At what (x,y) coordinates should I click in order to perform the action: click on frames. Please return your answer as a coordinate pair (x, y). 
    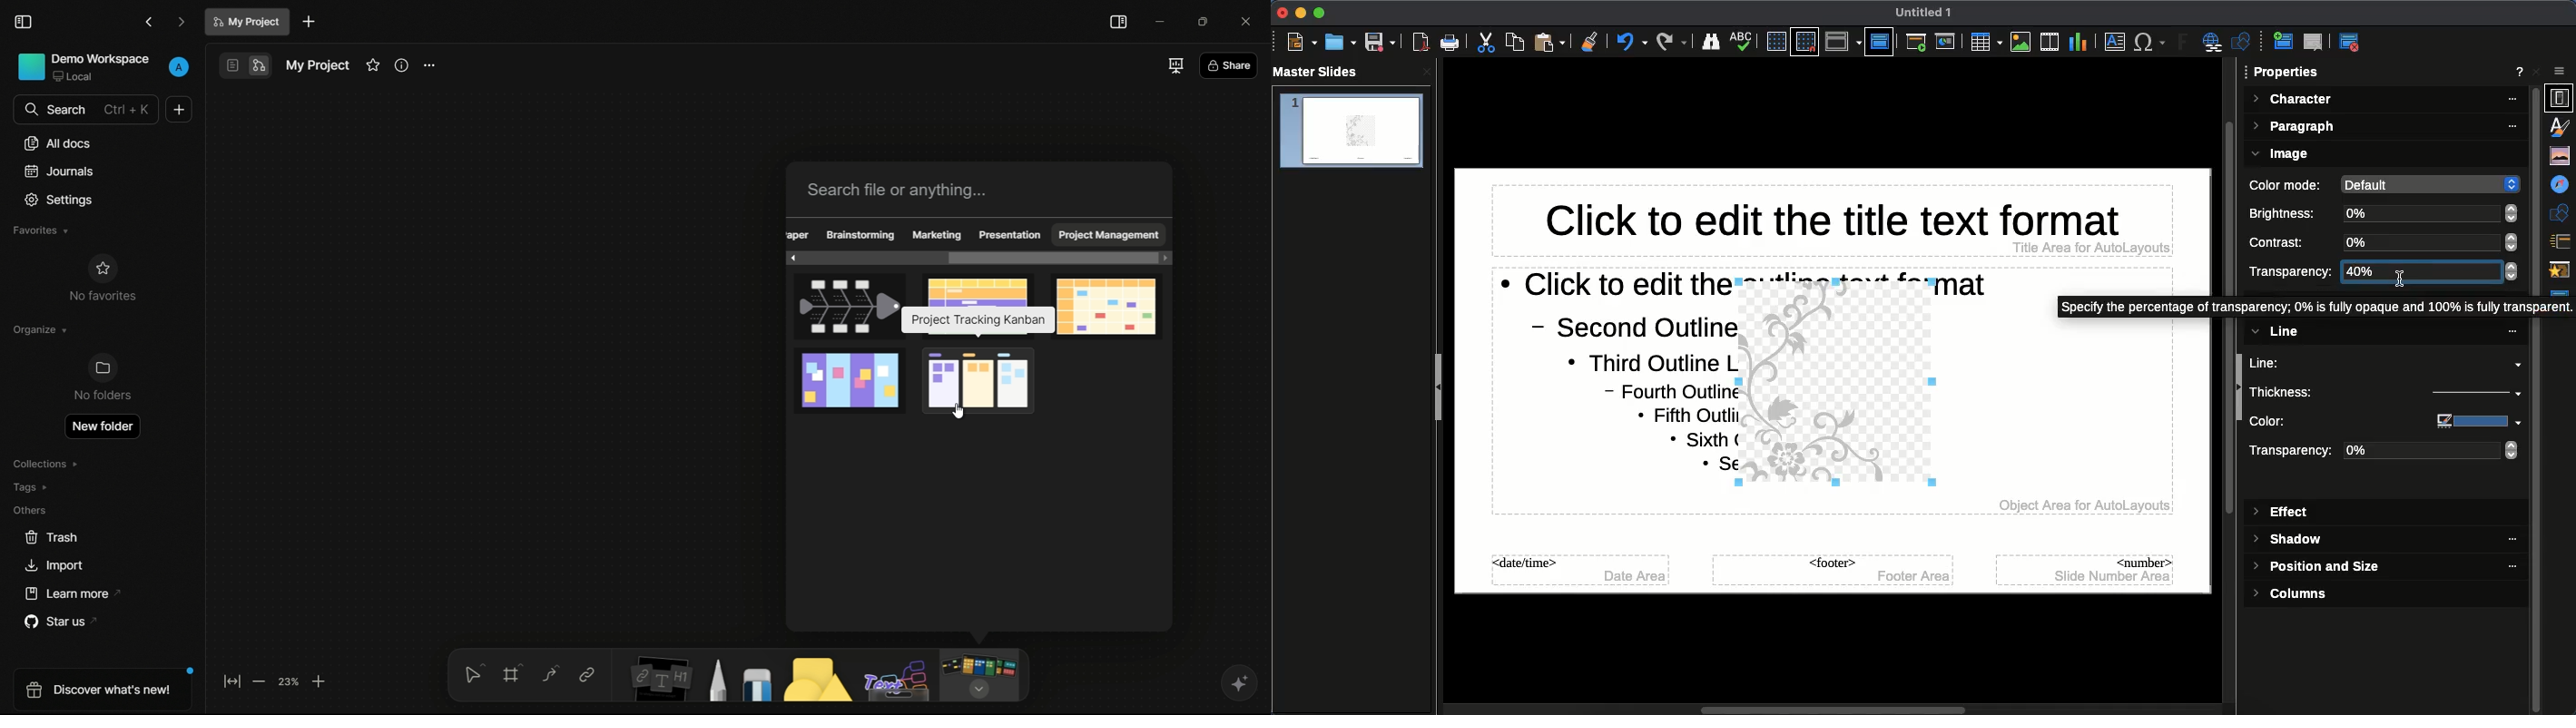
    Looking at the image, I should click on (515, 673).